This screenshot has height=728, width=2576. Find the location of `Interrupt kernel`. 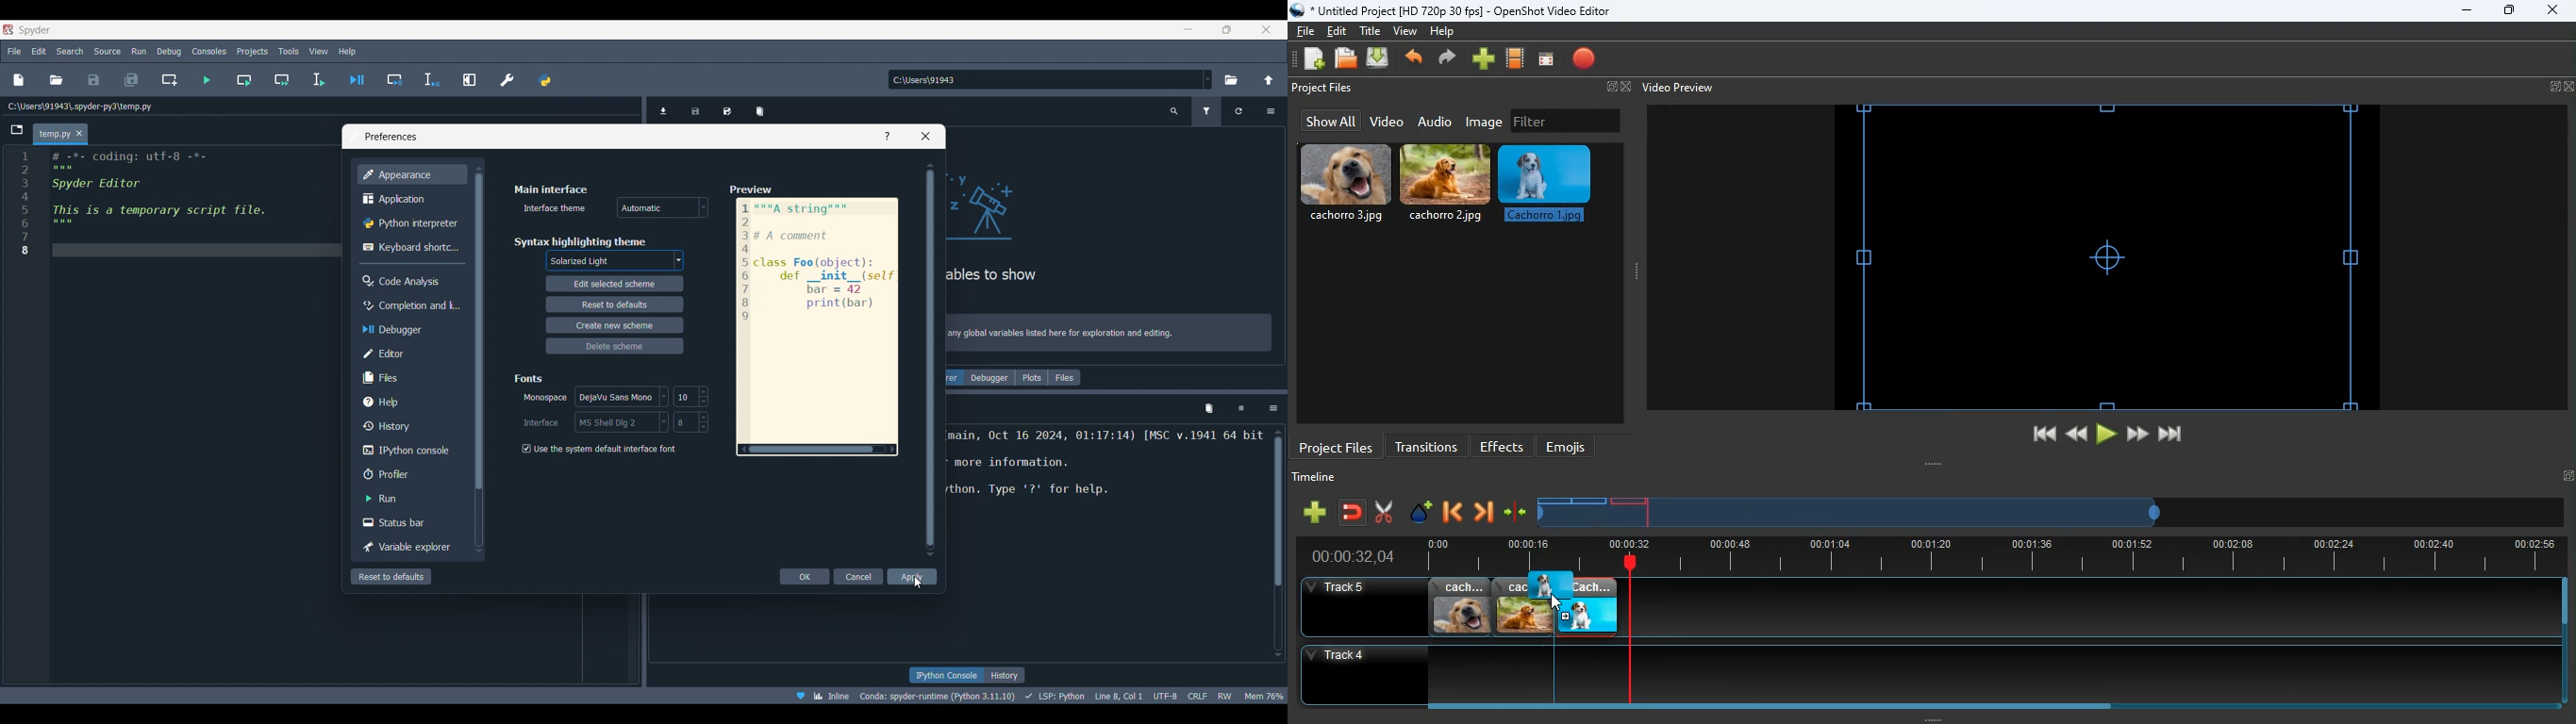

Interrupt kernel is located at coordinates (1242, 409).